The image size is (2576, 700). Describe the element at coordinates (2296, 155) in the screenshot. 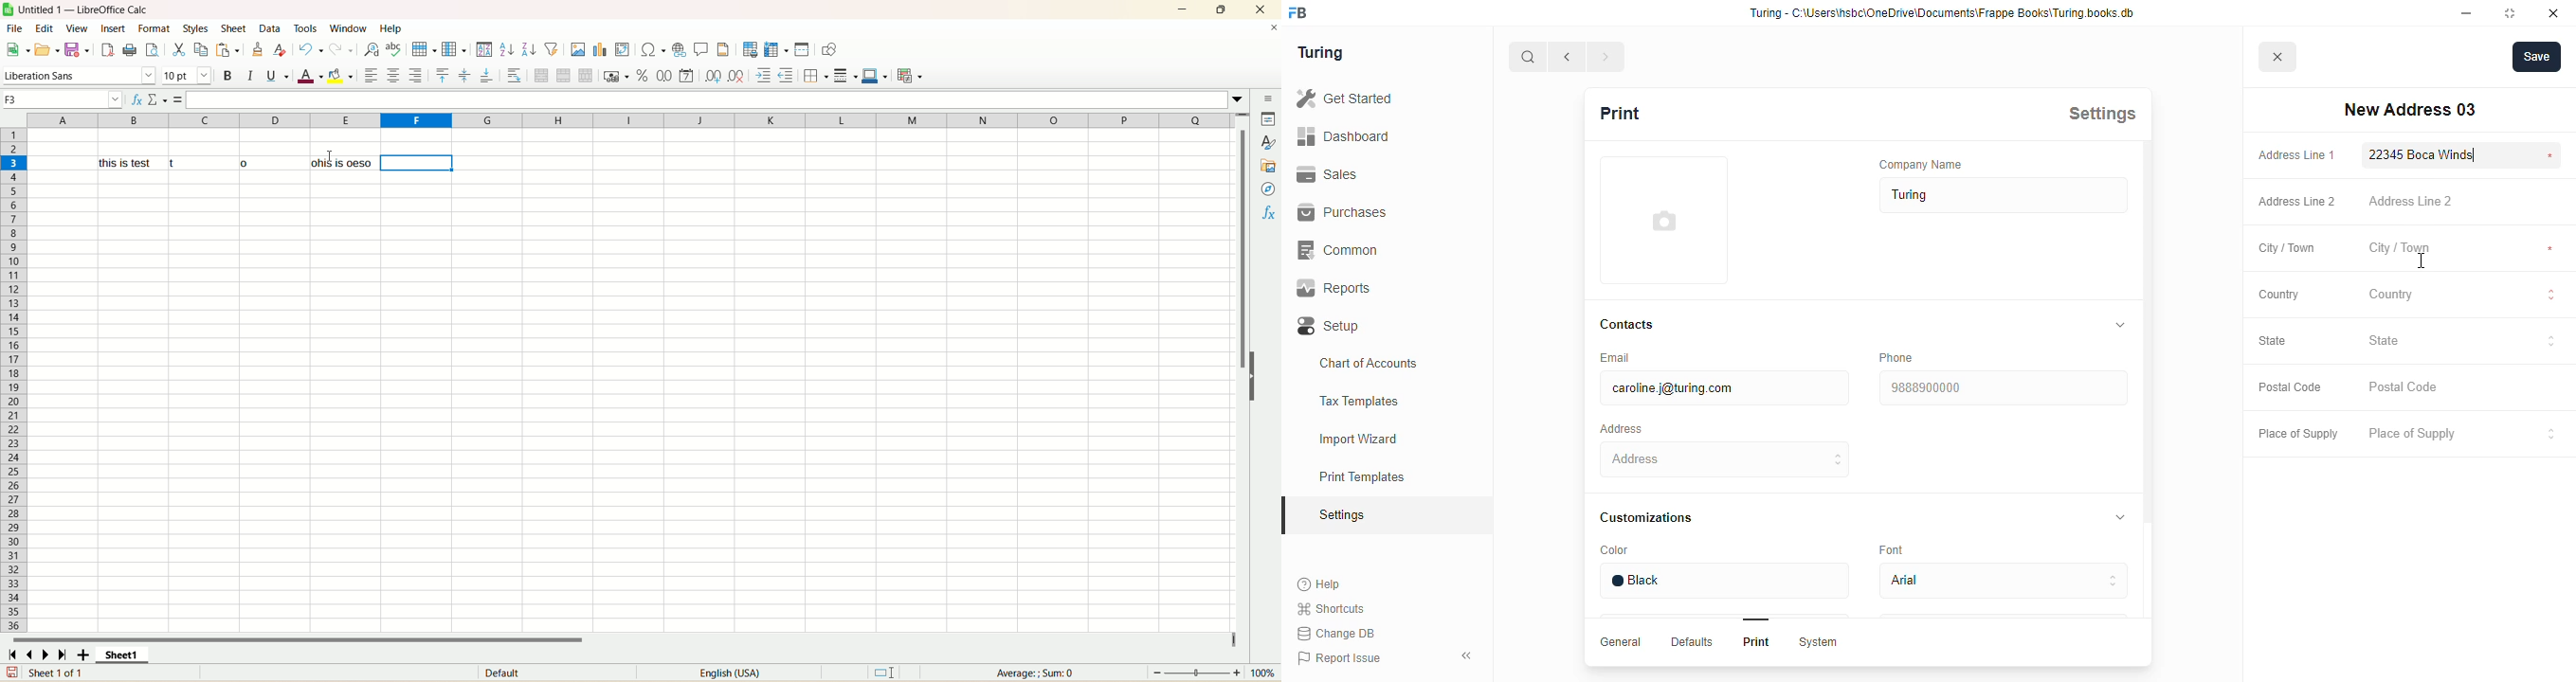

I see `address line 1` at that location.